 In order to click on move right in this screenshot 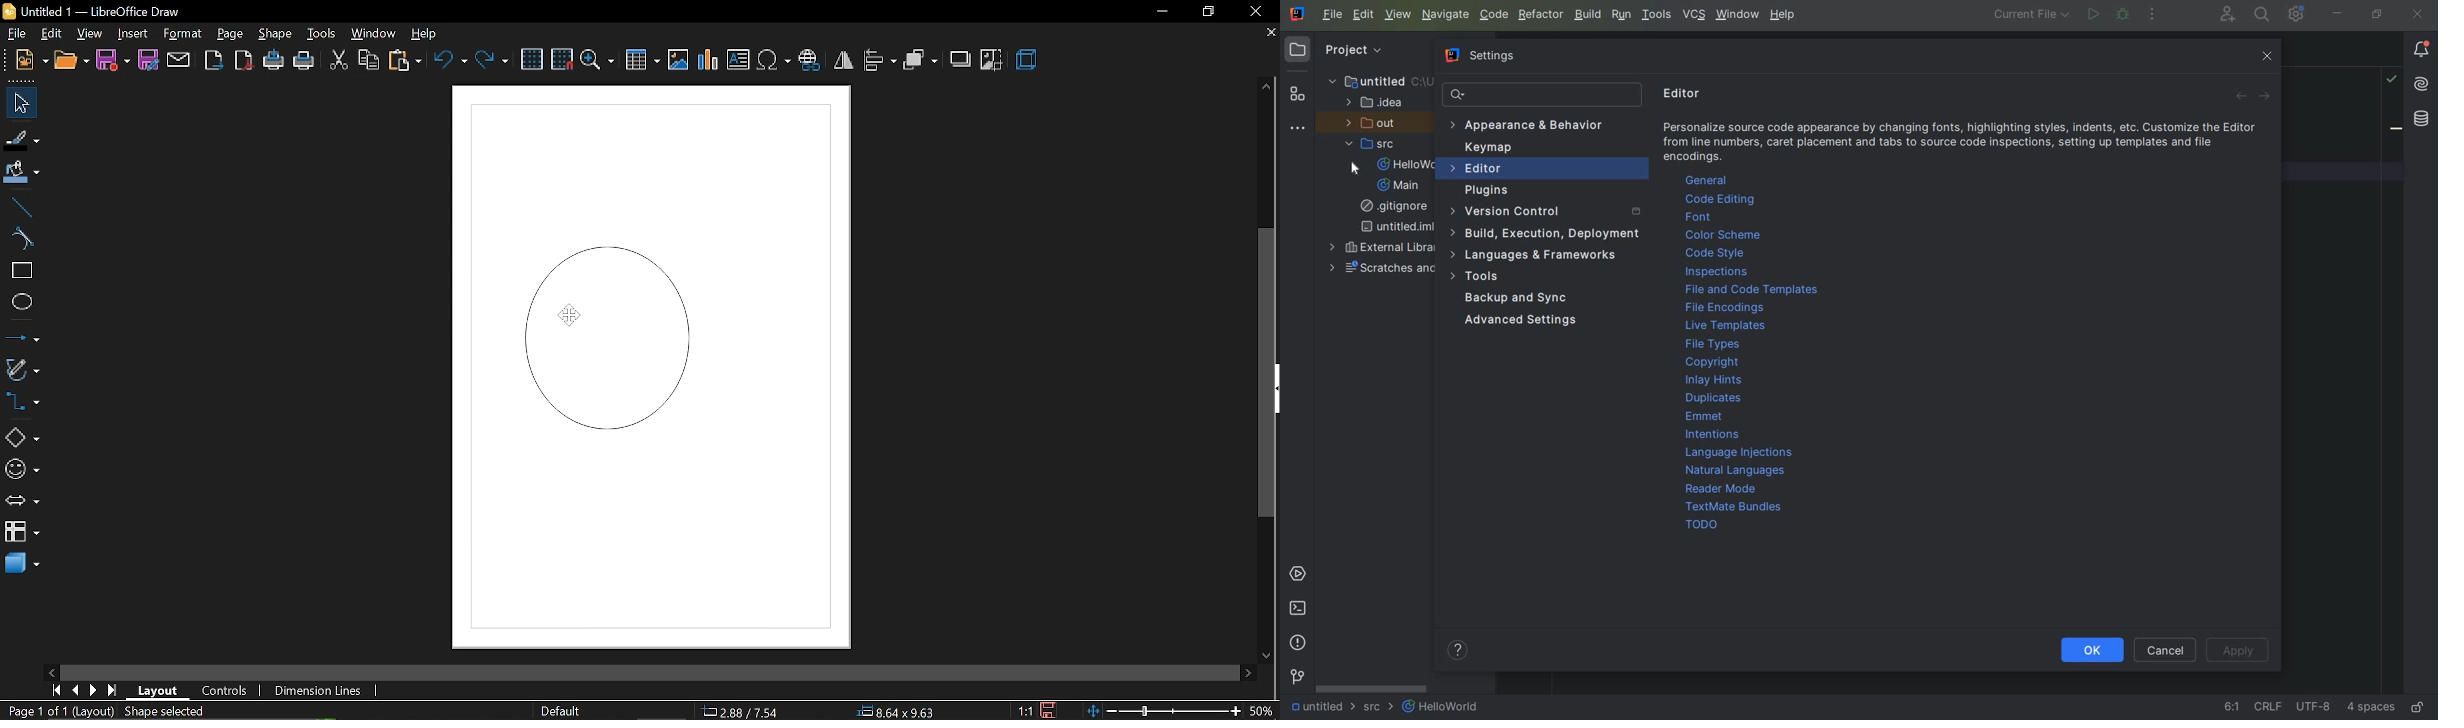, I will do `click(1250, 671)`.